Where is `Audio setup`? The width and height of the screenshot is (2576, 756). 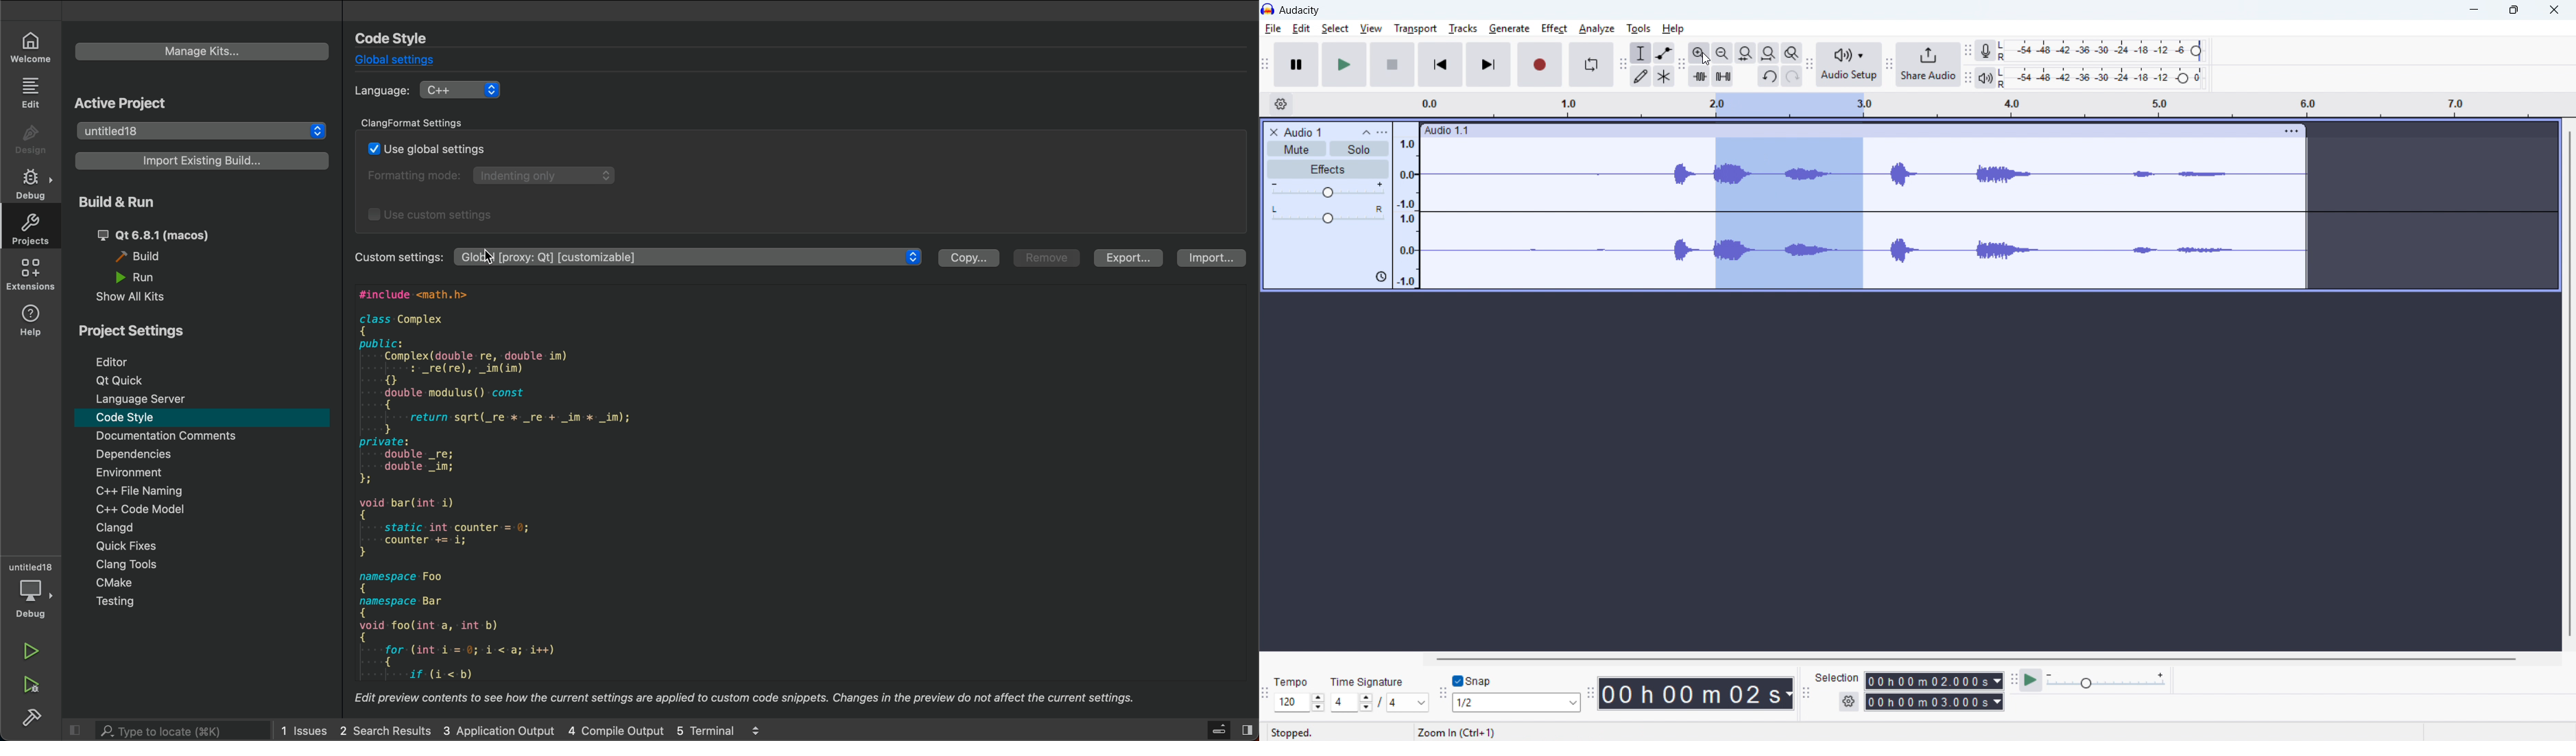 Audio setup is located at coordinates (1849, 64).